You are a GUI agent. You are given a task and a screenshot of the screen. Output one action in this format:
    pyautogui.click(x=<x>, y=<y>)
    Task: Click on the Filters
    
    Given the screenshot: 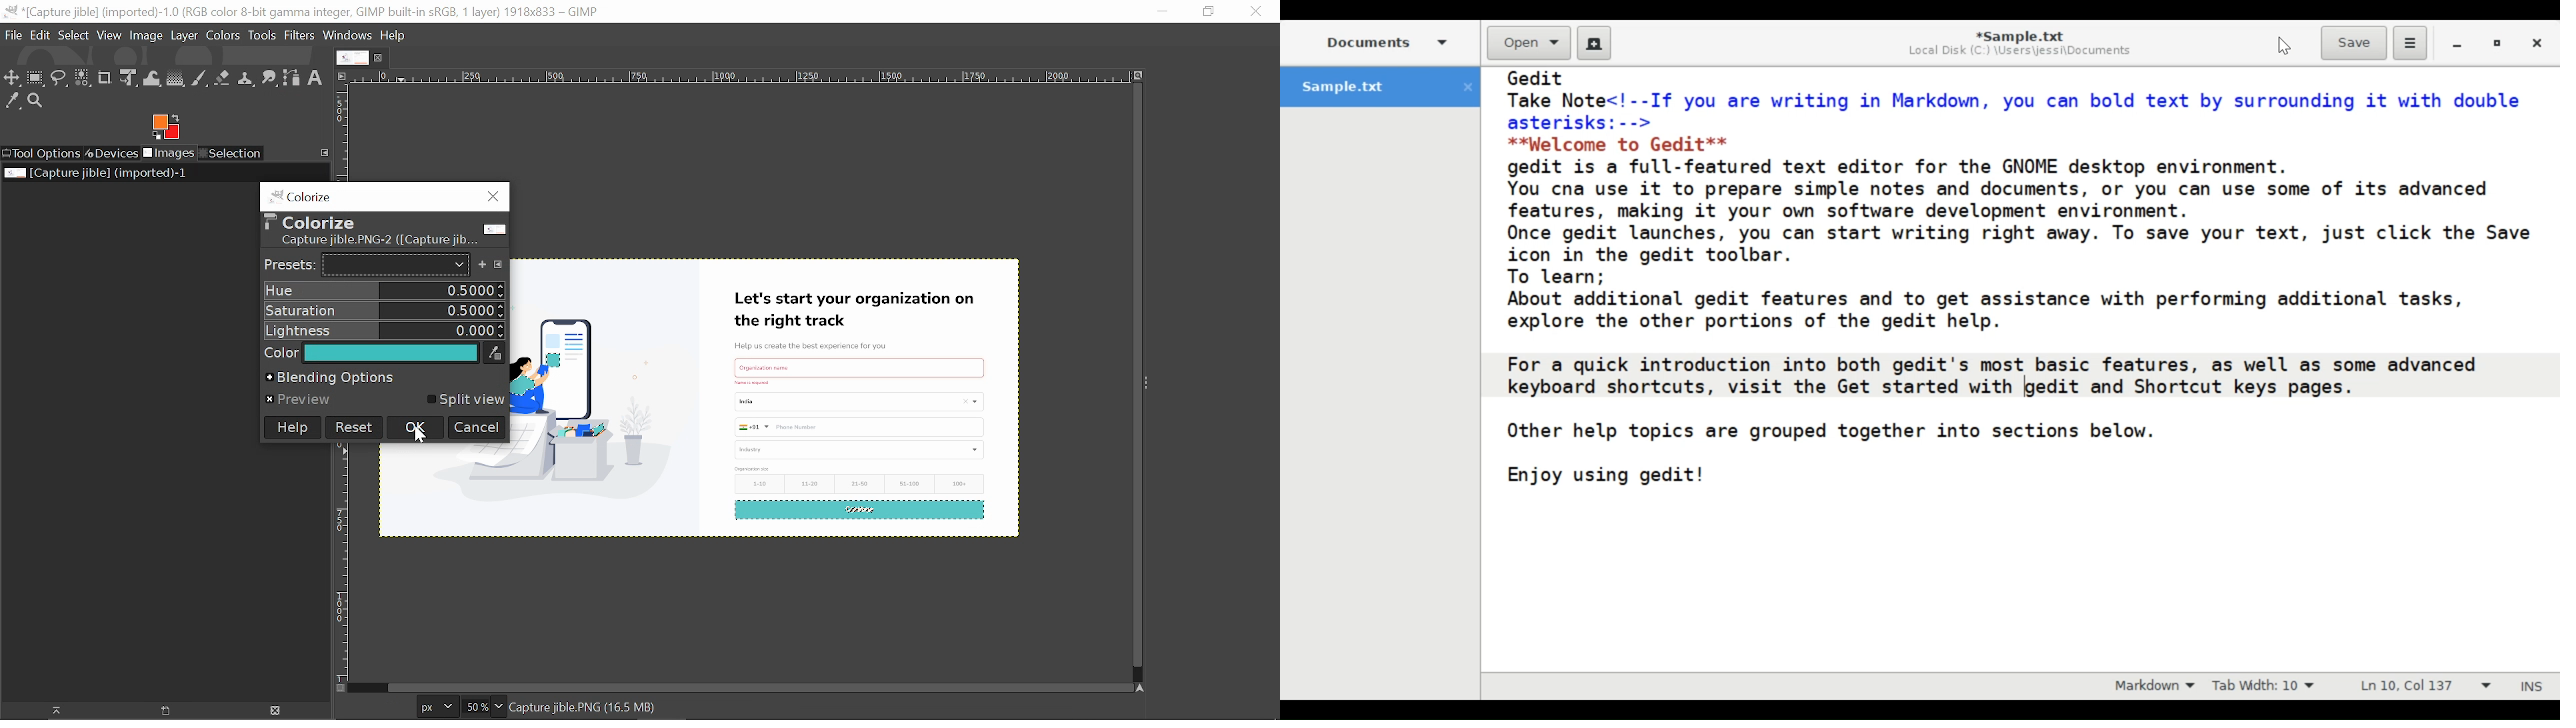 What is the action you would take?
    pyautogui.click(x=300, y=36)
    